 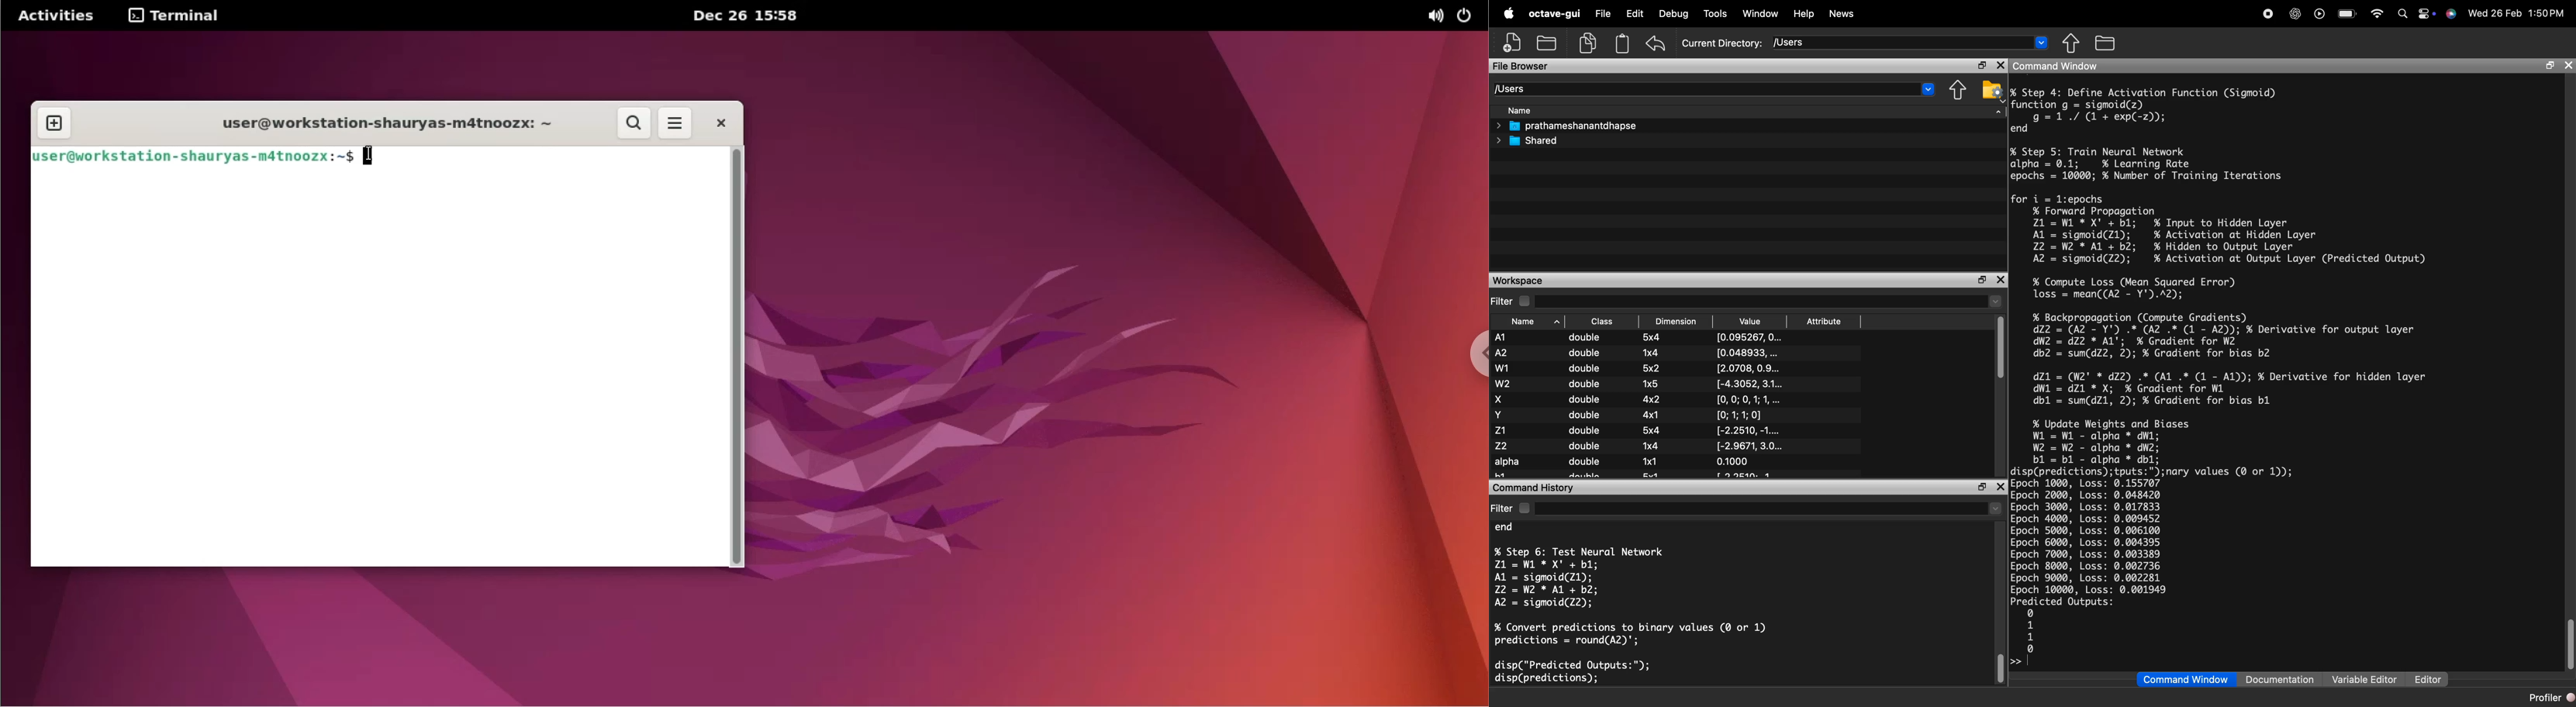 I want to click on Documentation, so click(x=2283, y=679).